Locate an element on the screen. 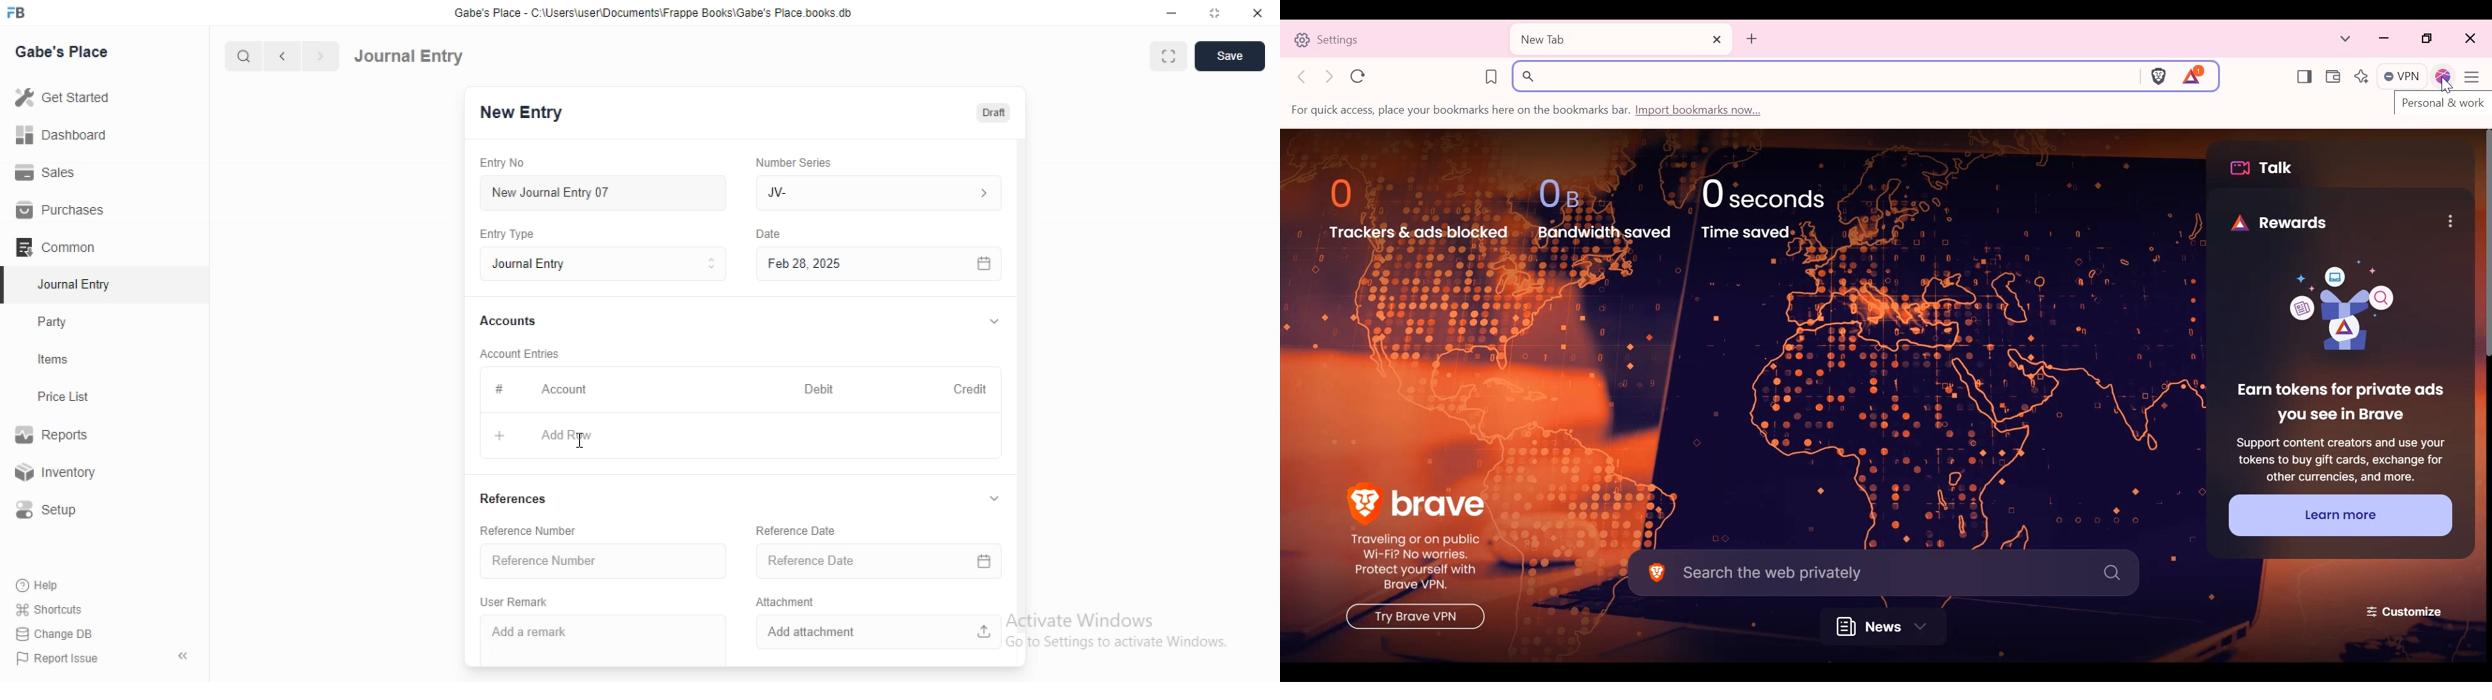  rewards is located at coordinates (2268, 220).